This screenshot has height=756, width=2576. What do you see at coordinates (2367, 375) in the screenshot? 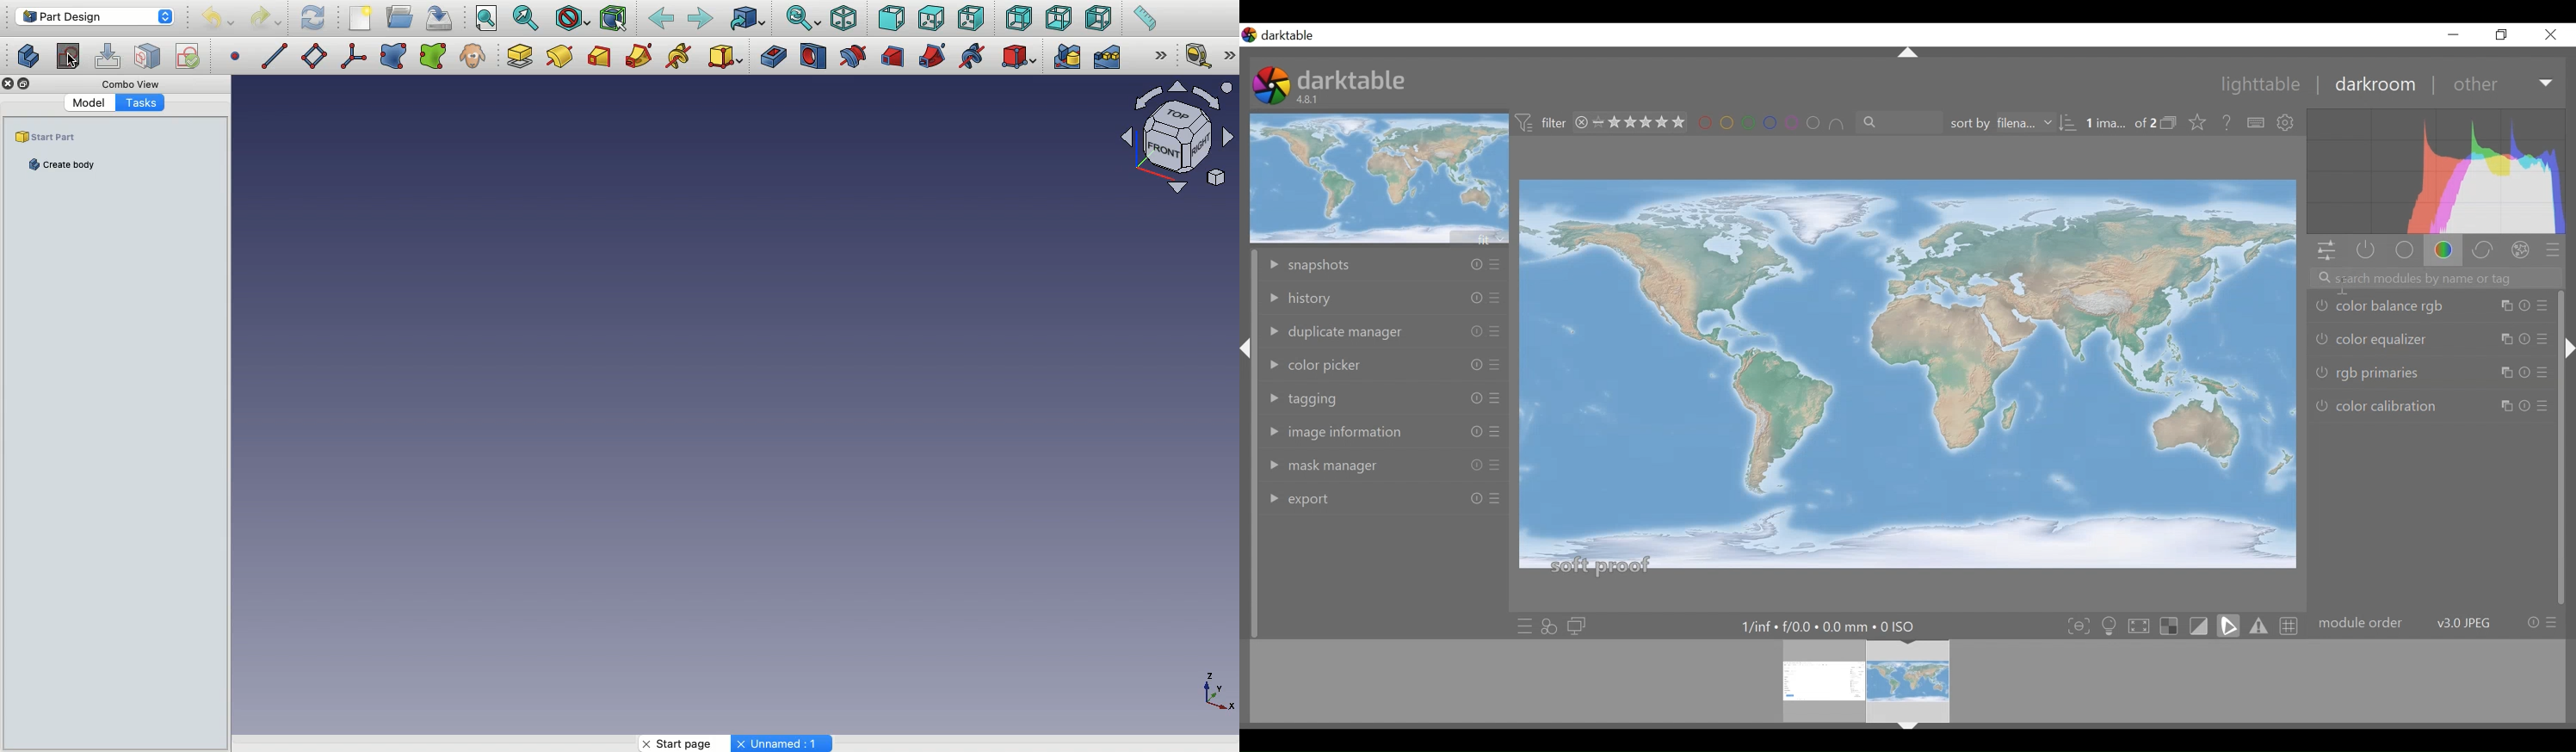
I see `rgb primaries` at bounding box center [2367, 375].